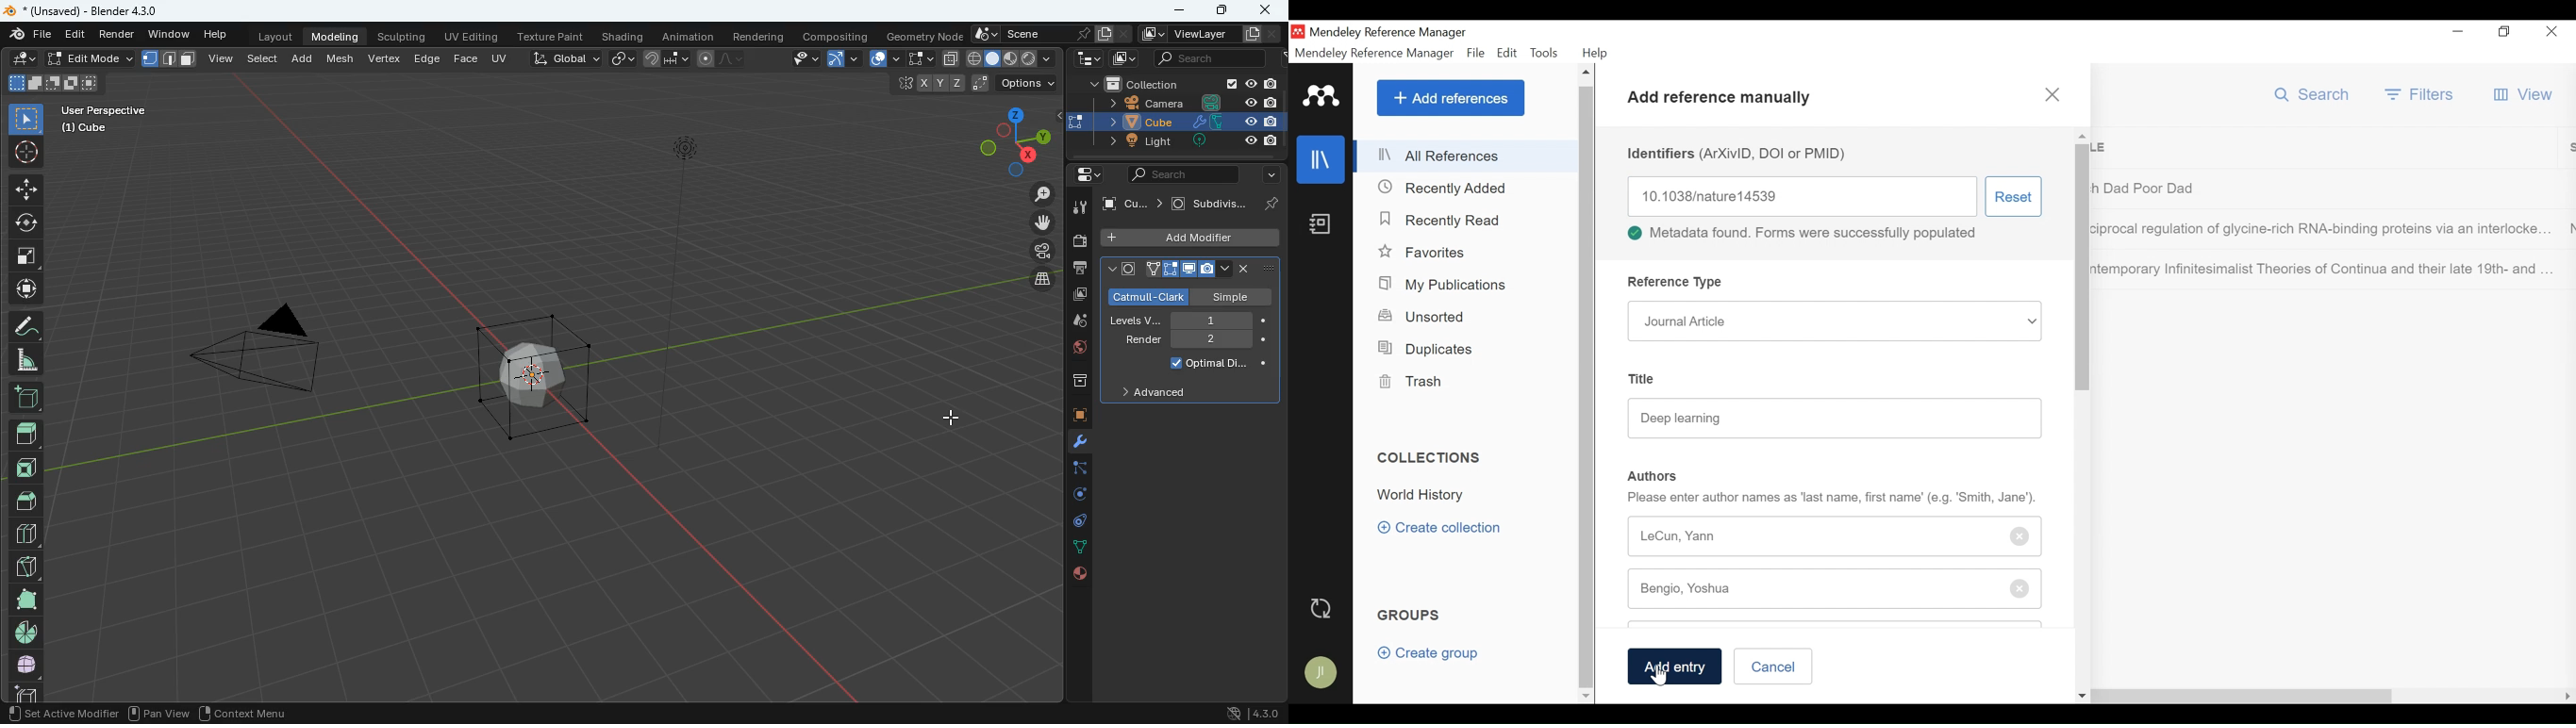 The image size is (2576, 728). What do you see at coordinates (1673, 666) in the screenshot?
I see `Add Entry` at bounding box center [1673, 666].